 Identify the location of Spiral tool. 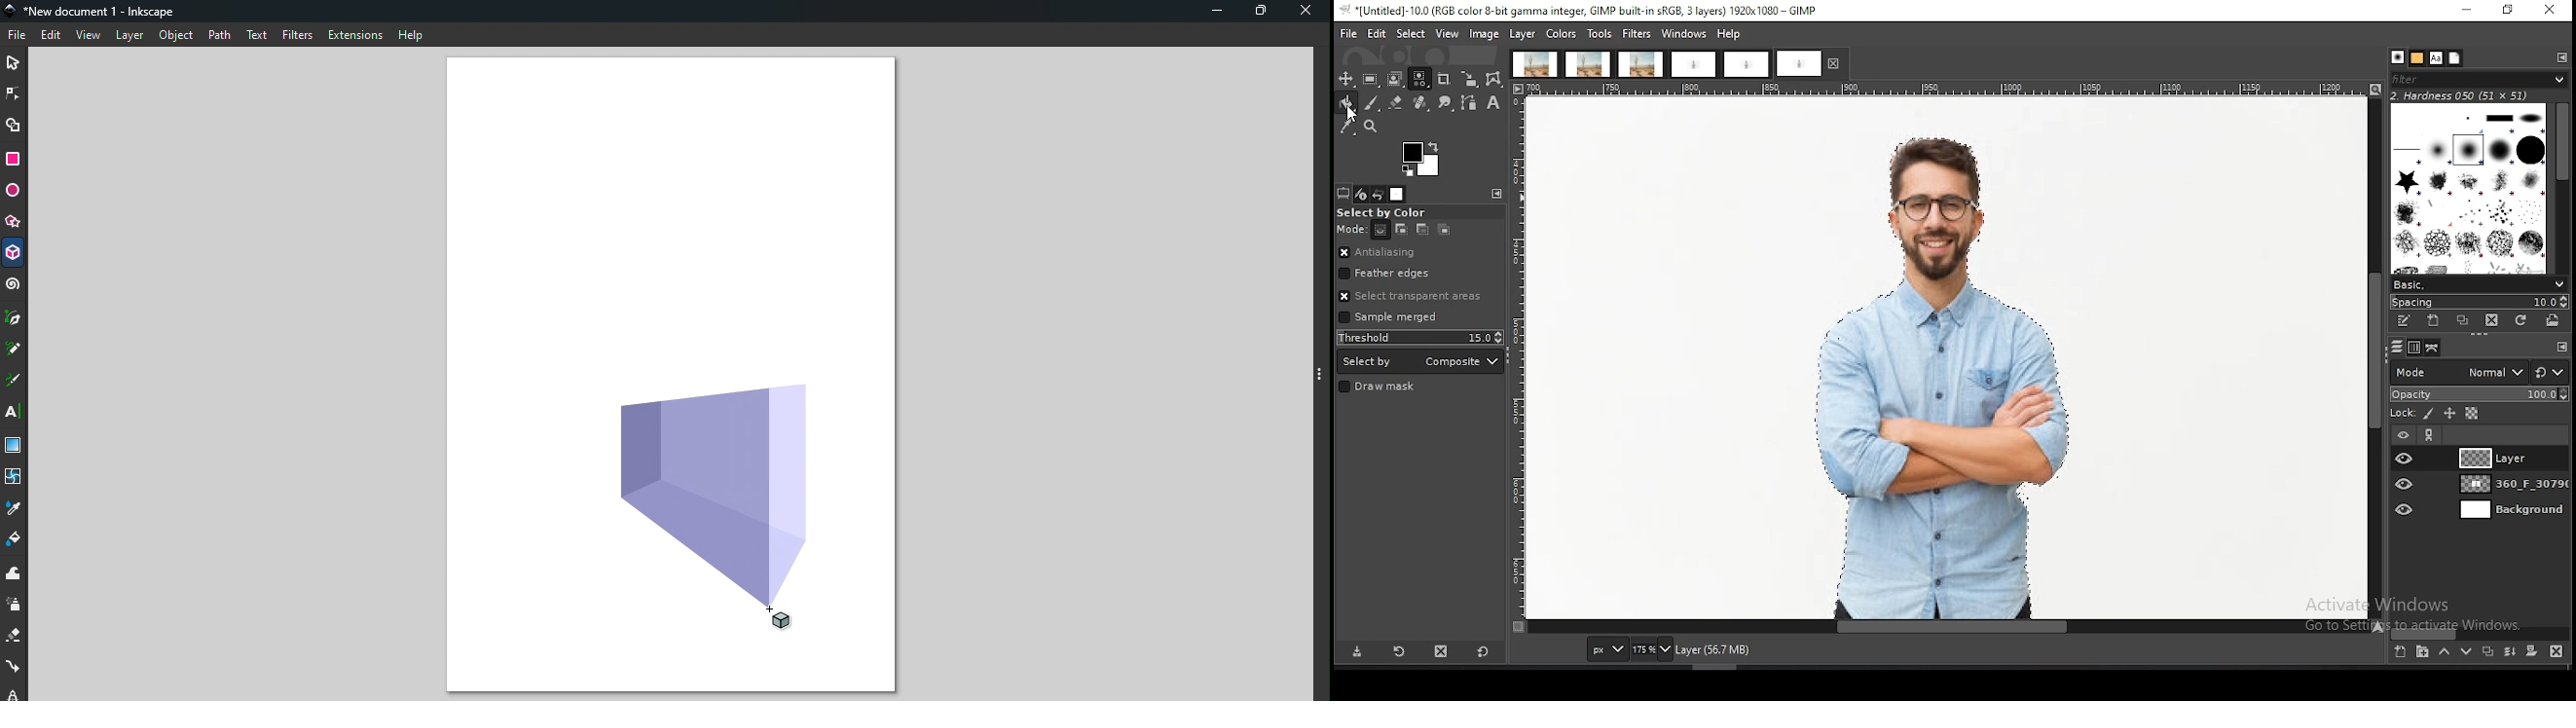
(14, 288).